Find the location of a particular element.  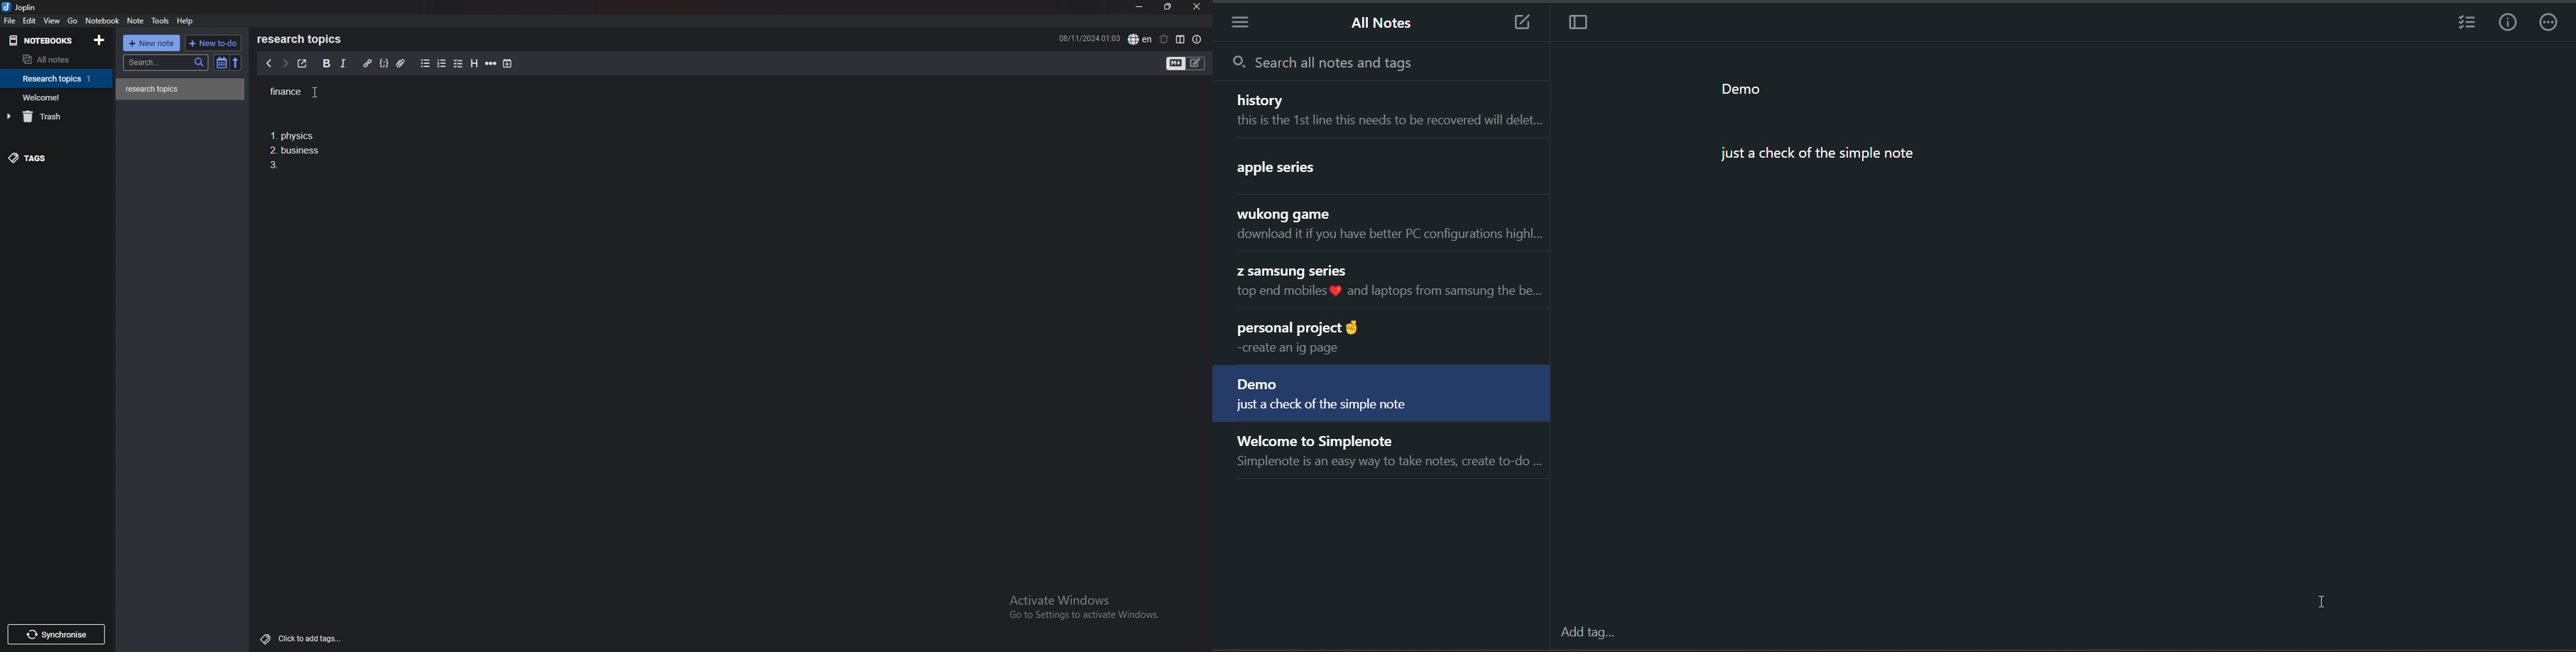

note is located at coordinates (135, 21).